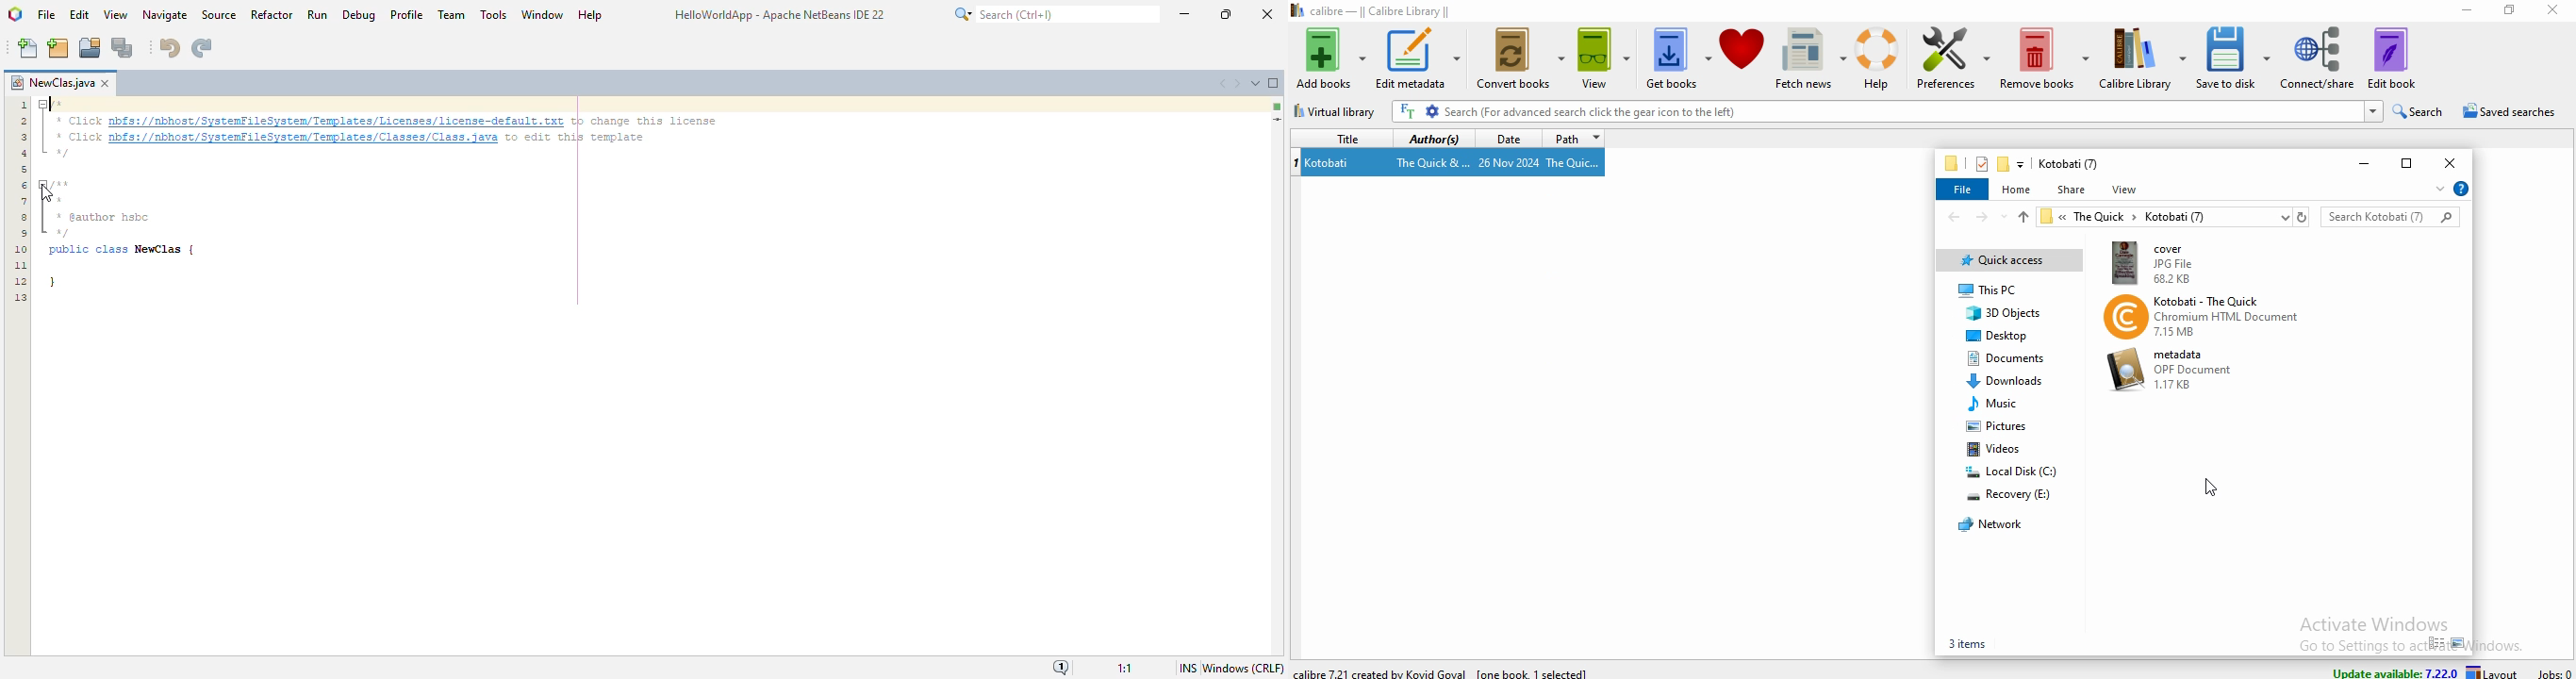 The width and height of the screenshot is (2576, 700). What do you see at coordinates (1379, 9) in the screenshot?
I see `calibre - || Calibre Library ||` at bounding box center [1379, 9].